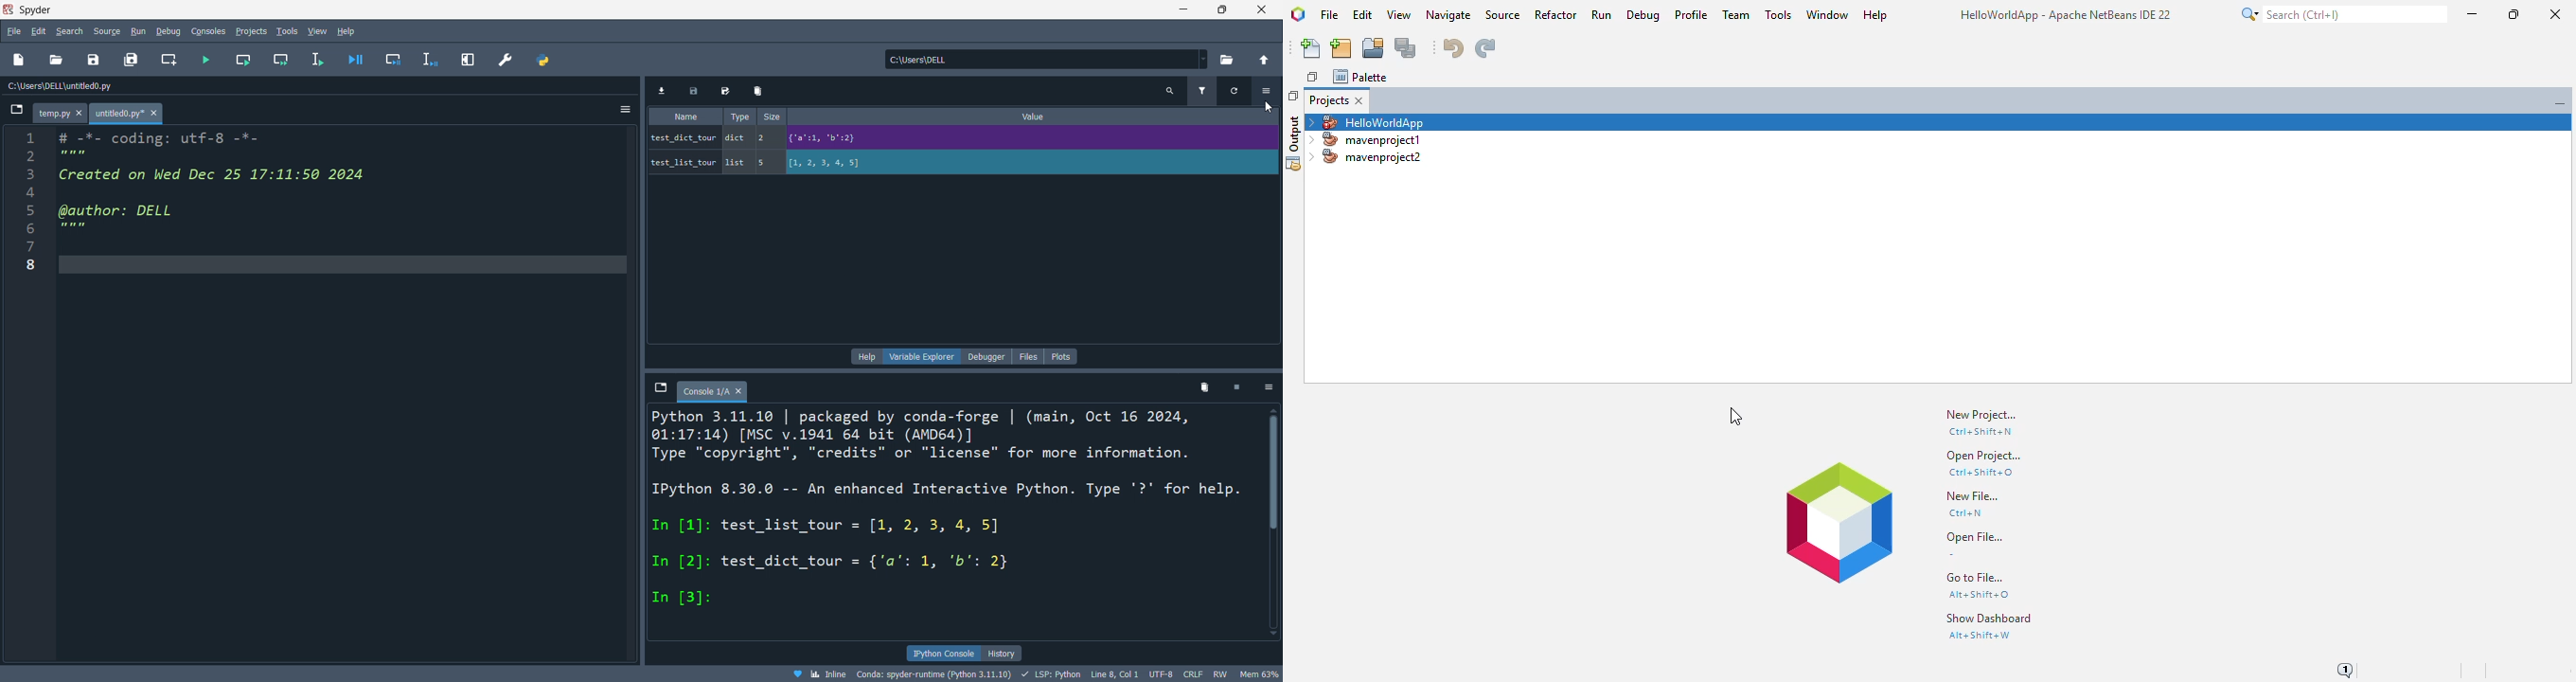  Describe the element at coordinates (1202, 91) in the screenshot. I see `filter` at that location.